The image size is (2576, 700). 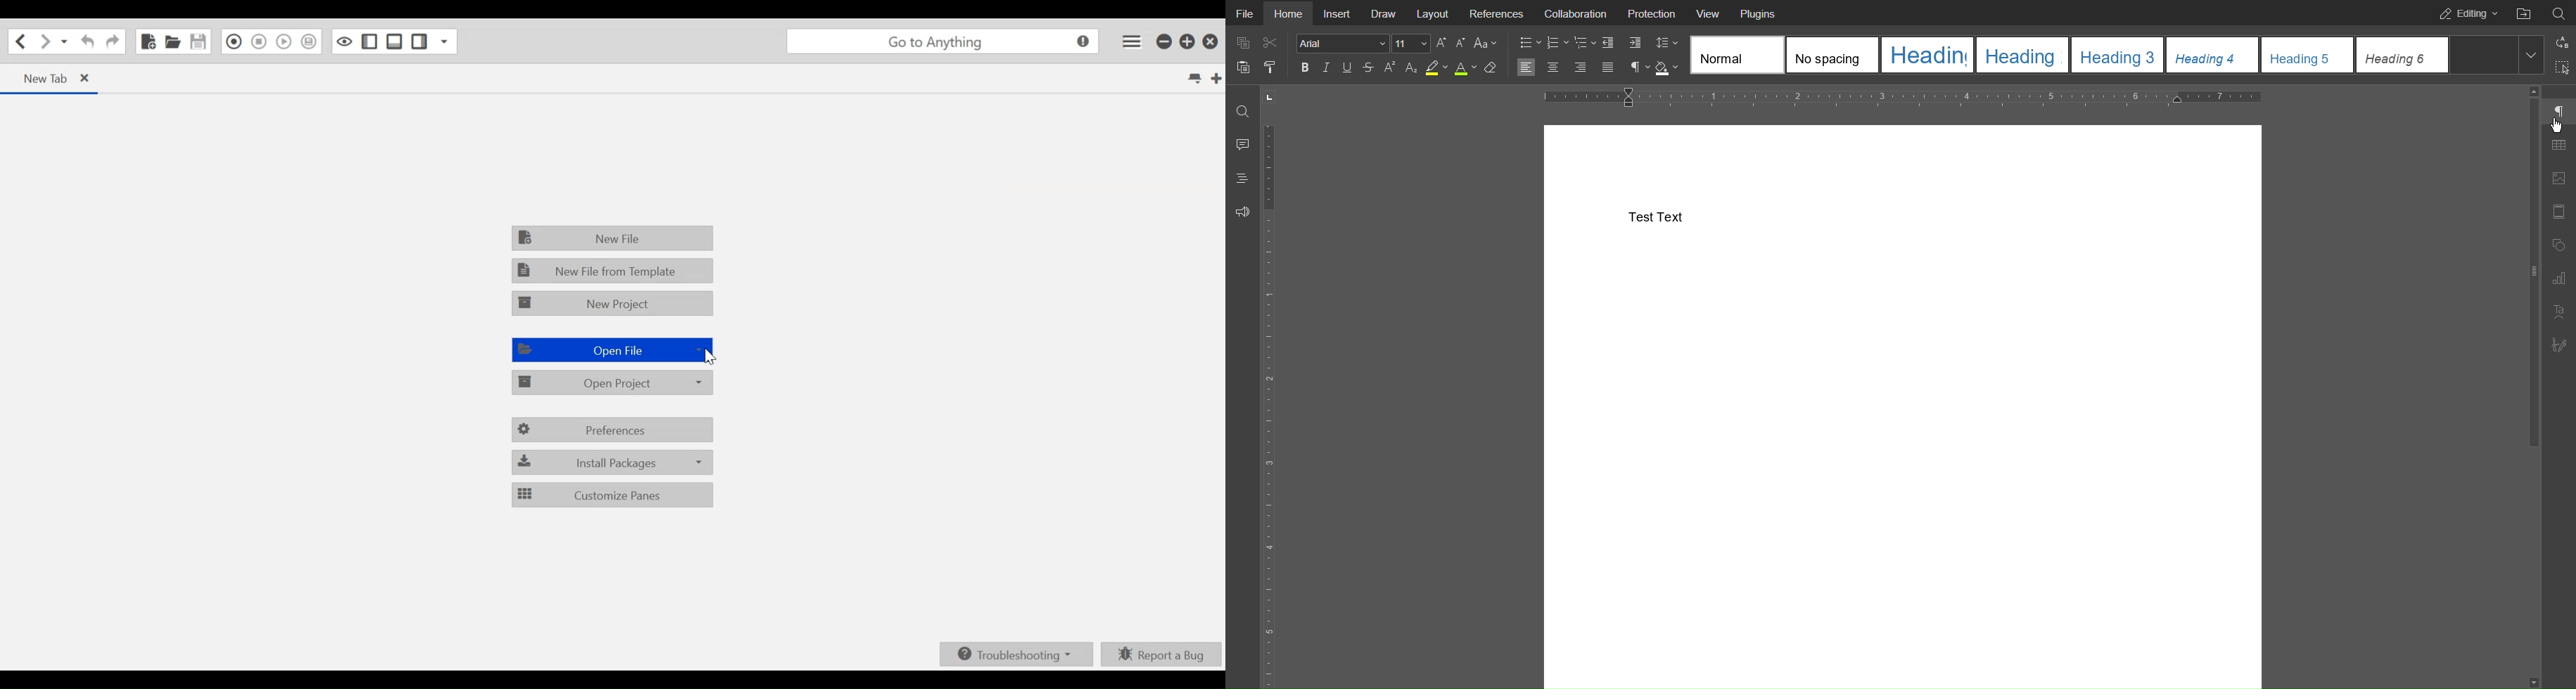 What do you see at coordinates (2558, 131) in the screenshot?
I see `` at bounding box center [2558, 131].